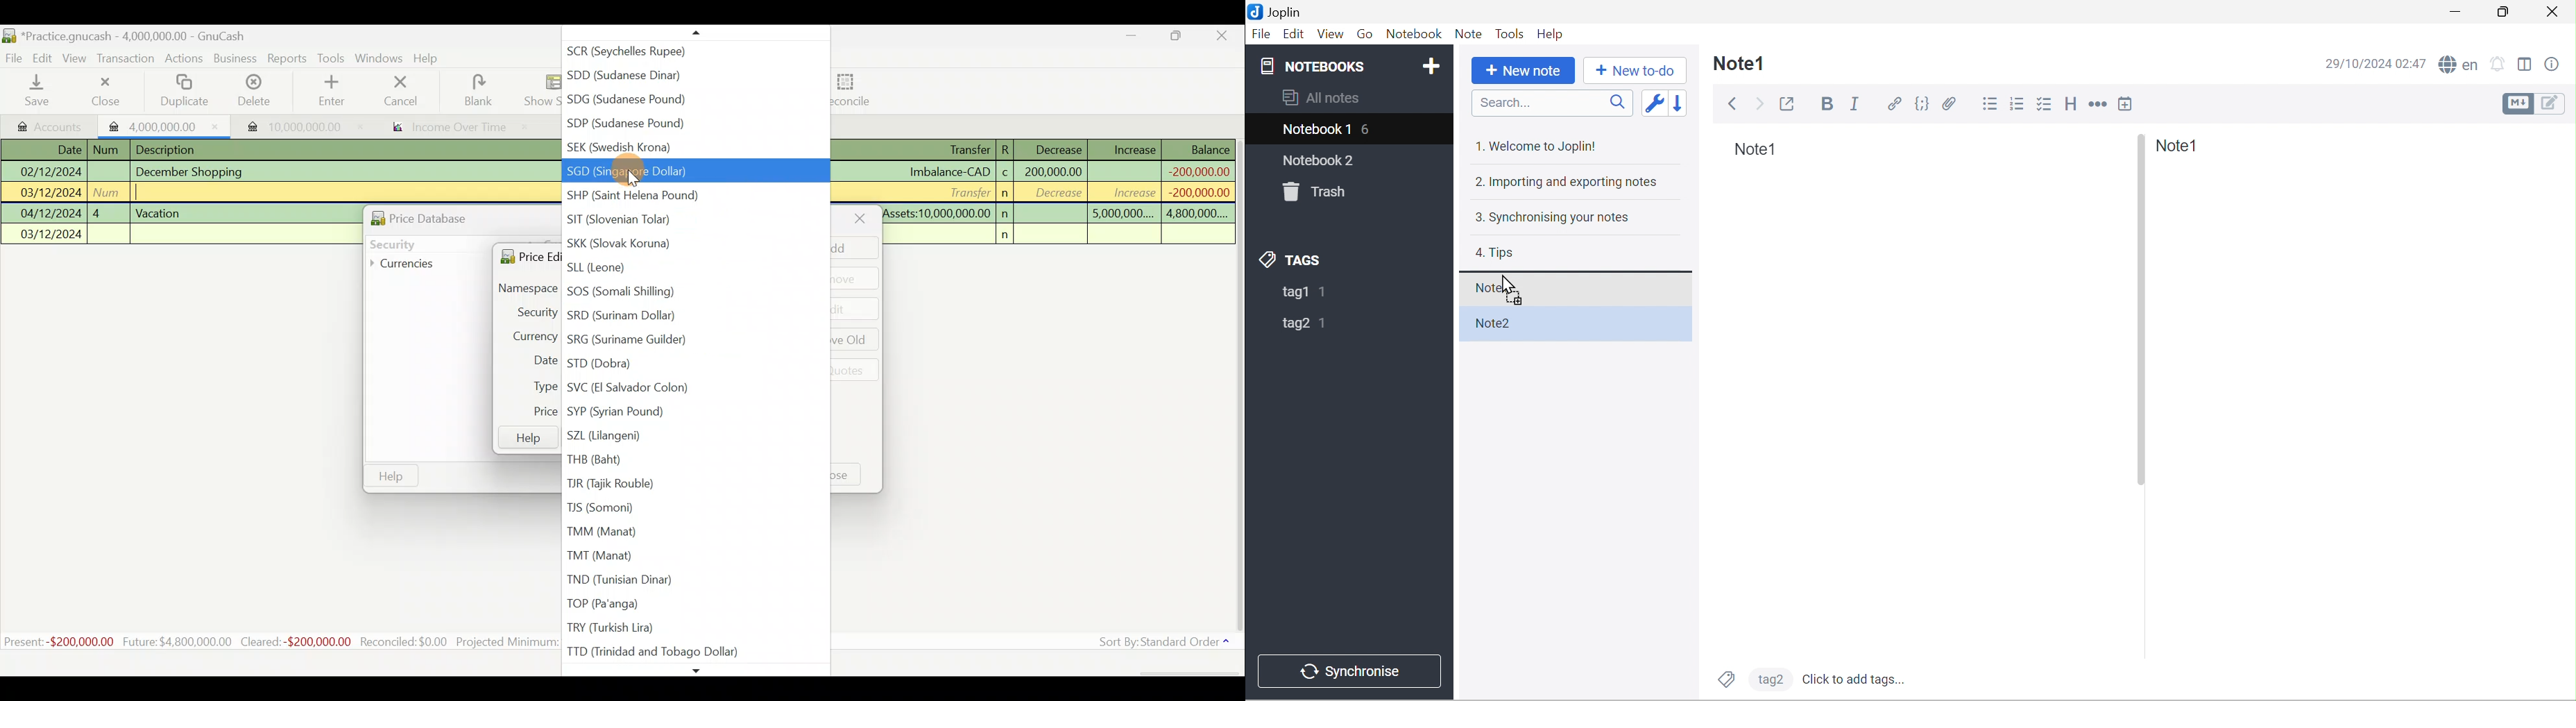  What do you see at coordinates (1772, 682) in the screenshot?
I see `tag2` at bounding box center [1772, 682].